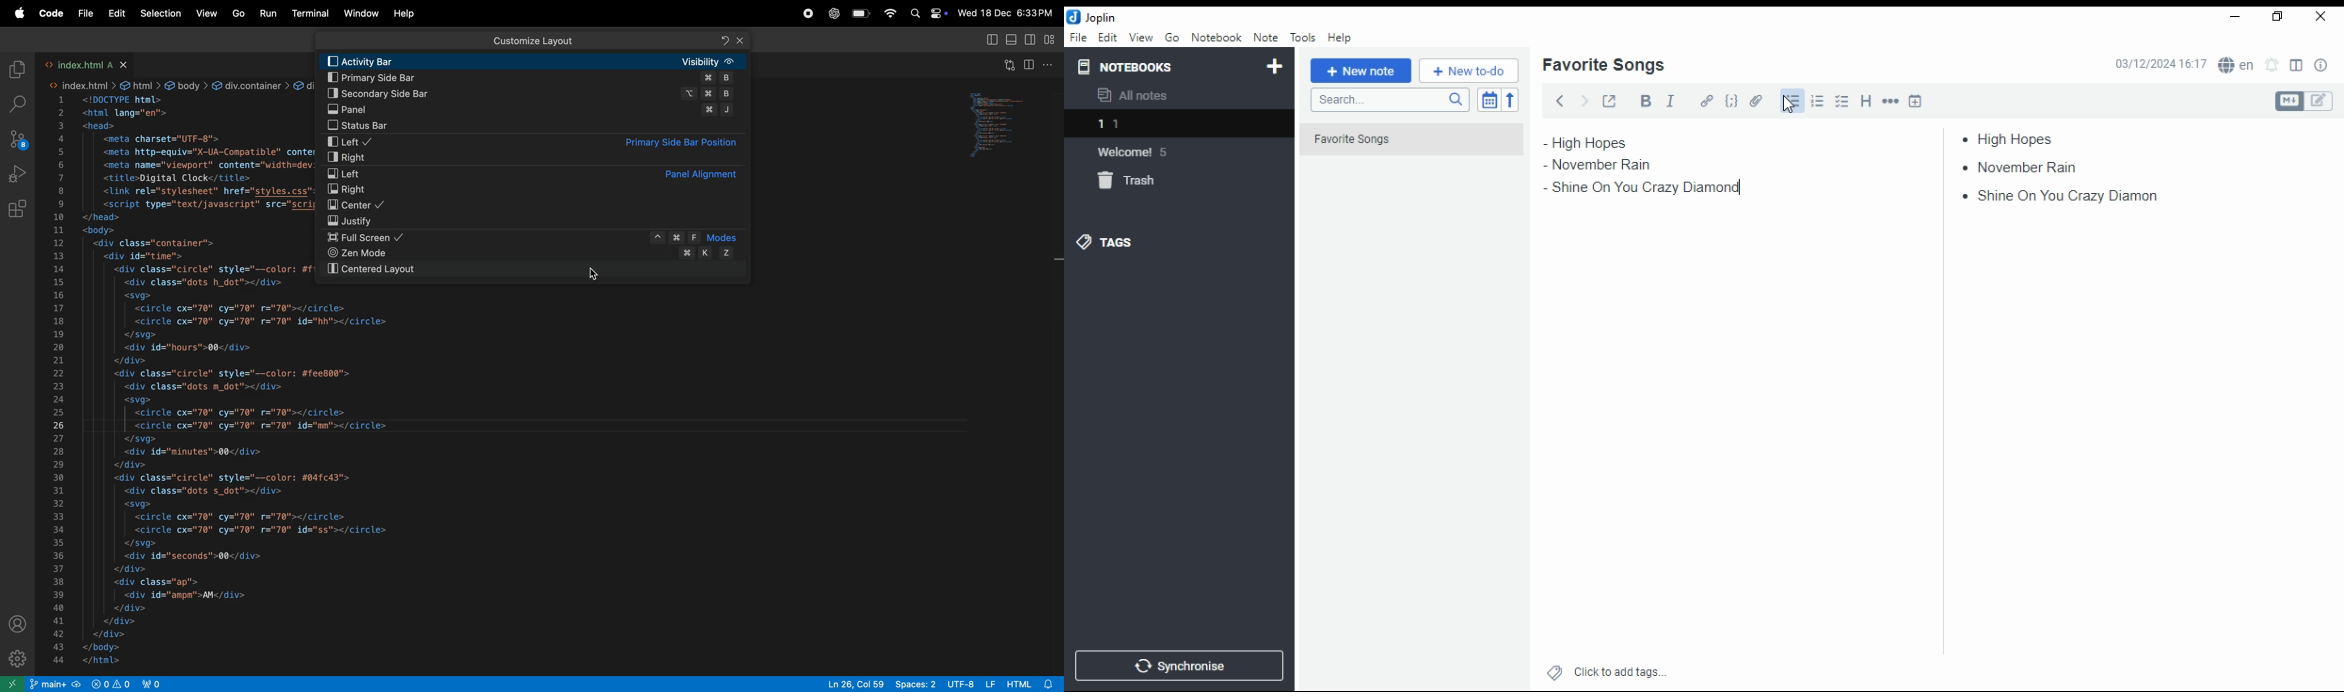 This screenshot has width=2352, height=700. Describe the element at coordinates (2160, 64) in the screenshot. I see `03/12/2024 16:16` at that location.